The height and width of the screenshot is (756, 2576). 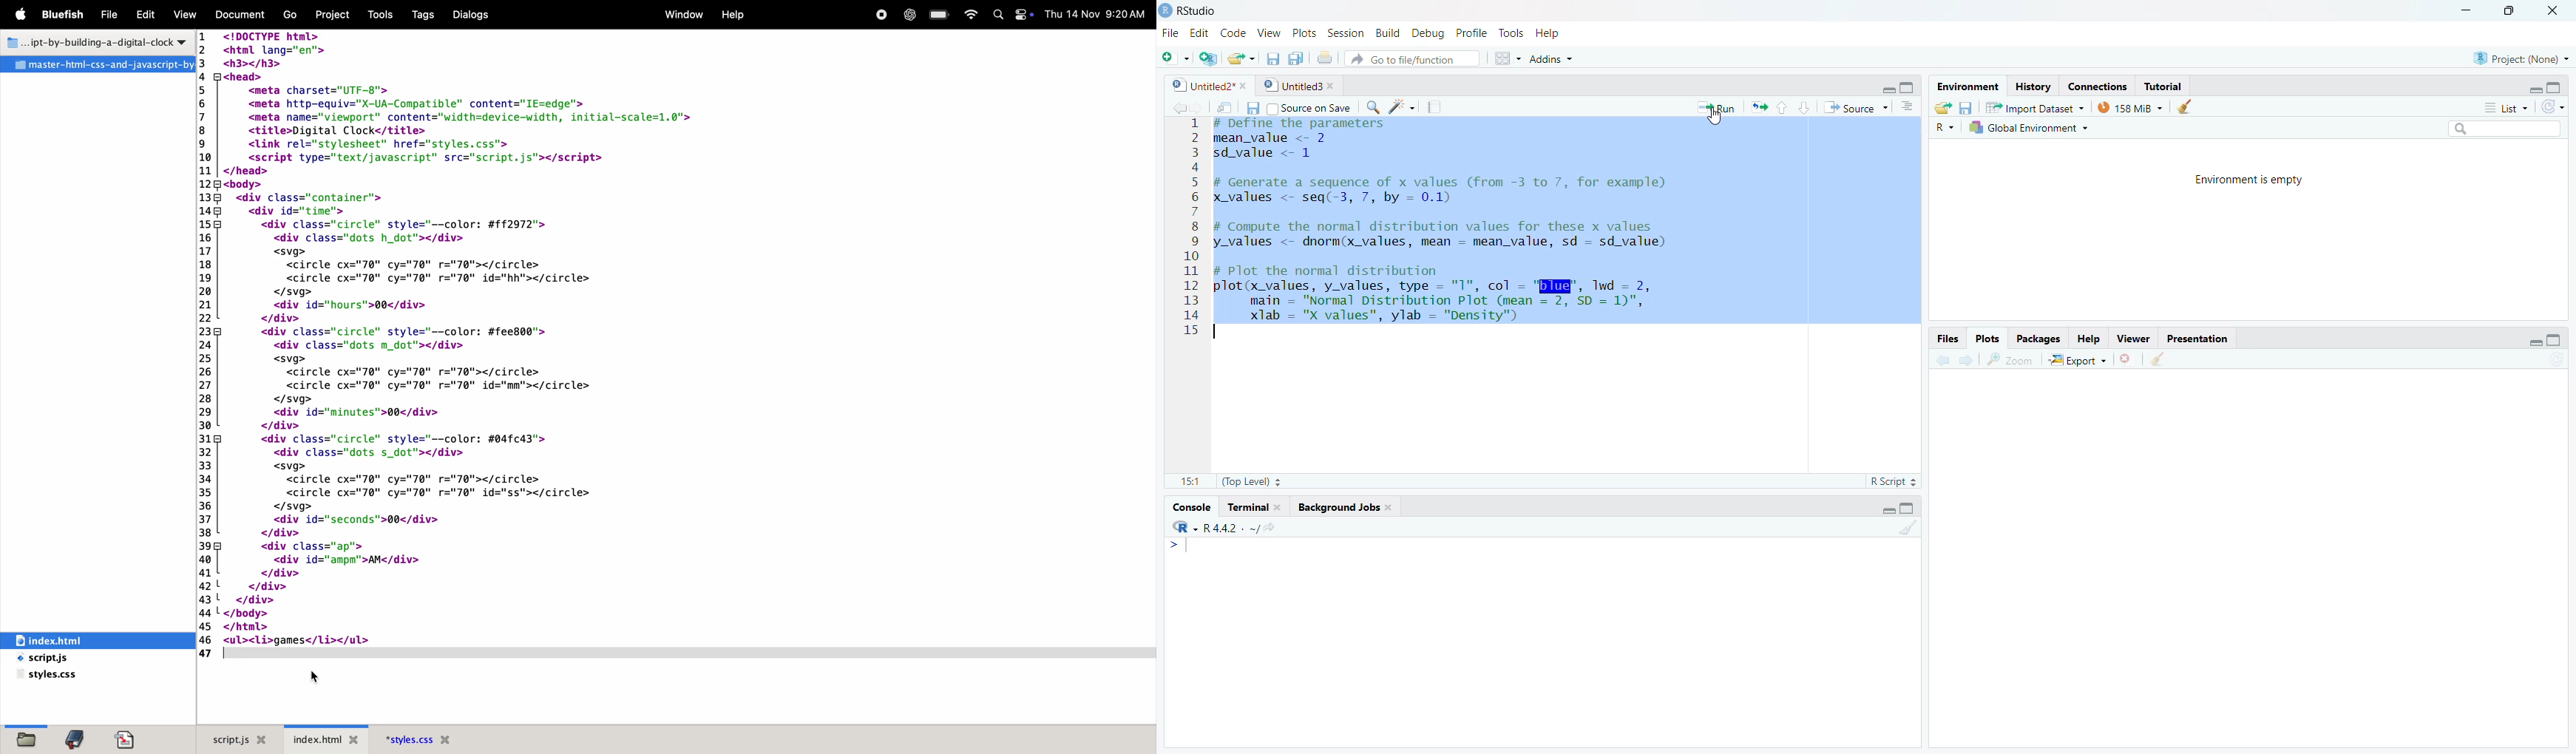 What do you see at coordinates (2031, 86) in the screenshot?
I see `History` at bounding box center [2031, 86].